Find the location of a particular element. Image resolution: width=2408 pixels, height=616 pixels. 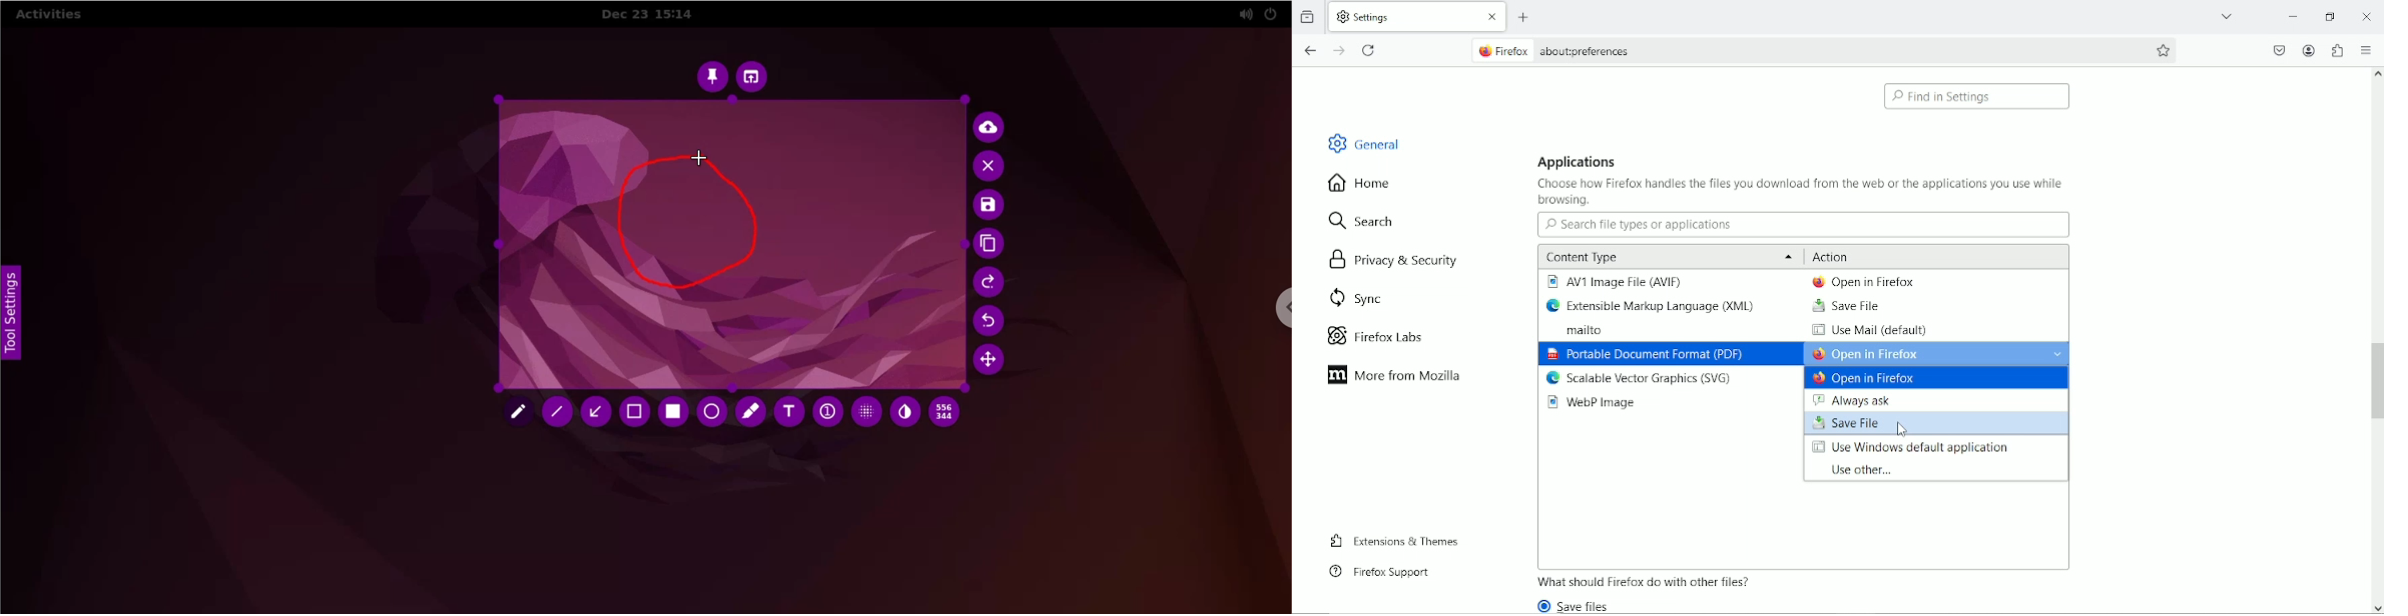

Home is located at coordinates (1368, 182).